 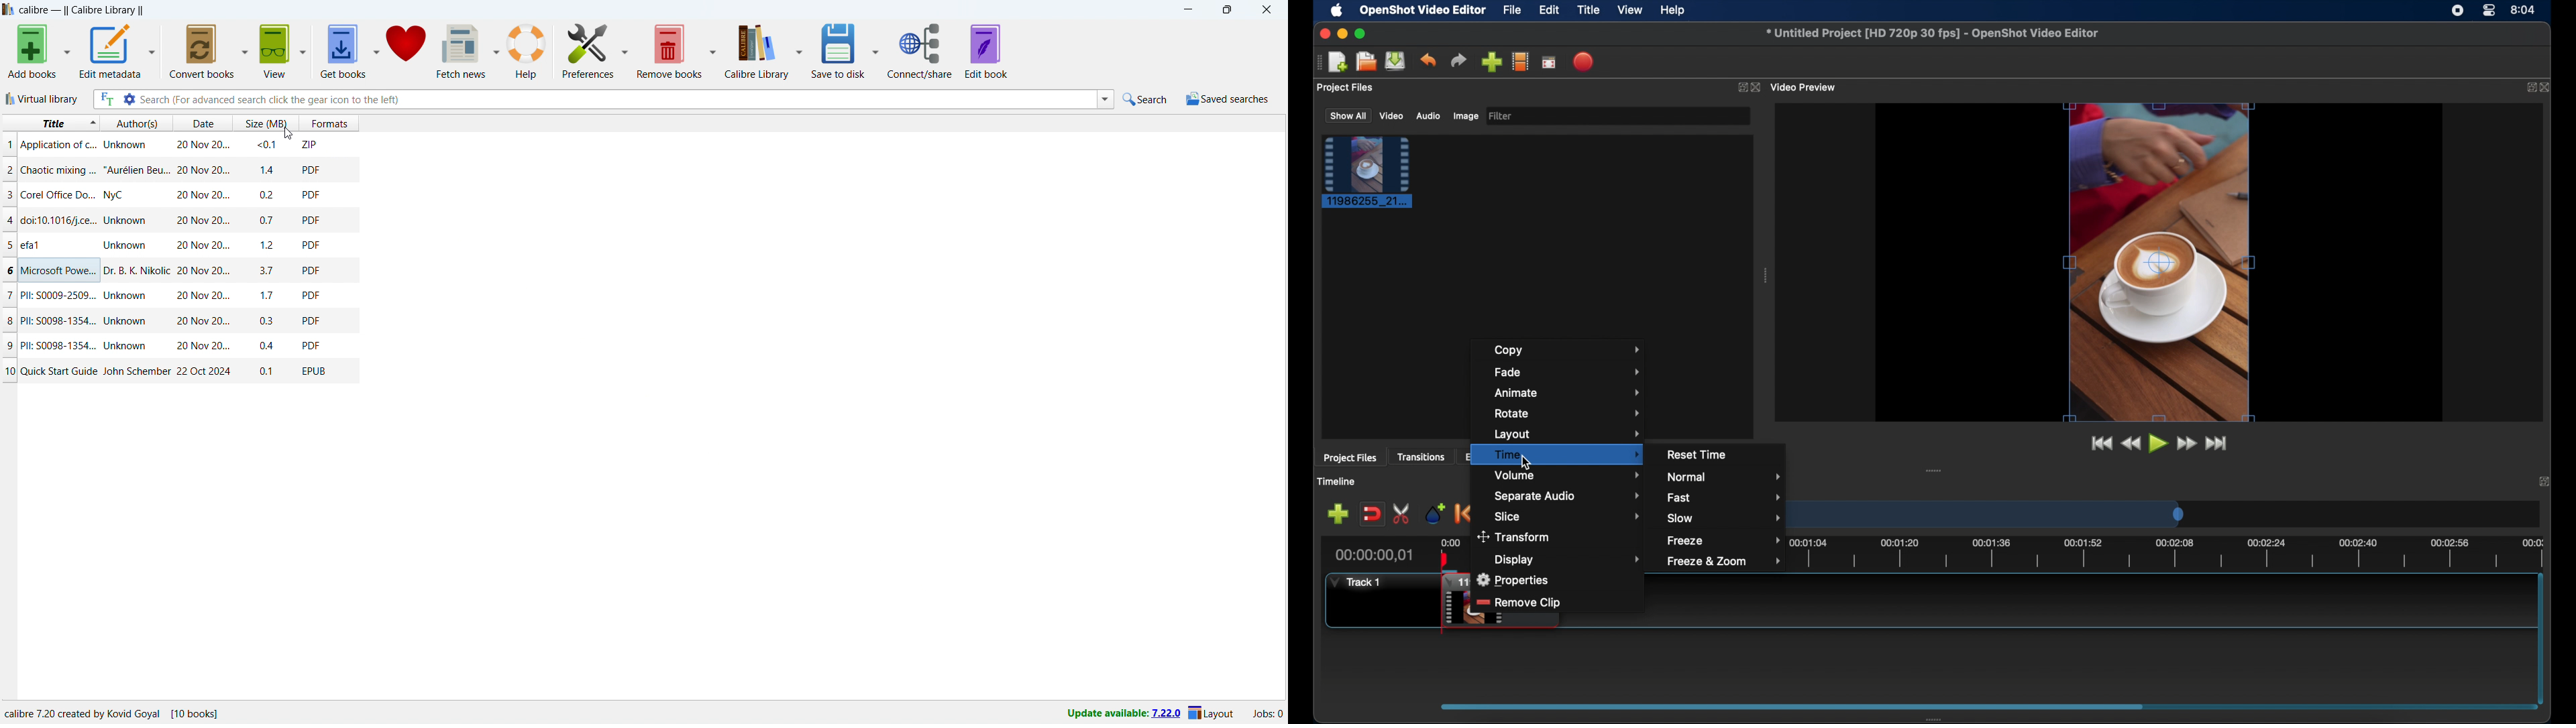 I want to click on PDF, so click(x=312, y=318).